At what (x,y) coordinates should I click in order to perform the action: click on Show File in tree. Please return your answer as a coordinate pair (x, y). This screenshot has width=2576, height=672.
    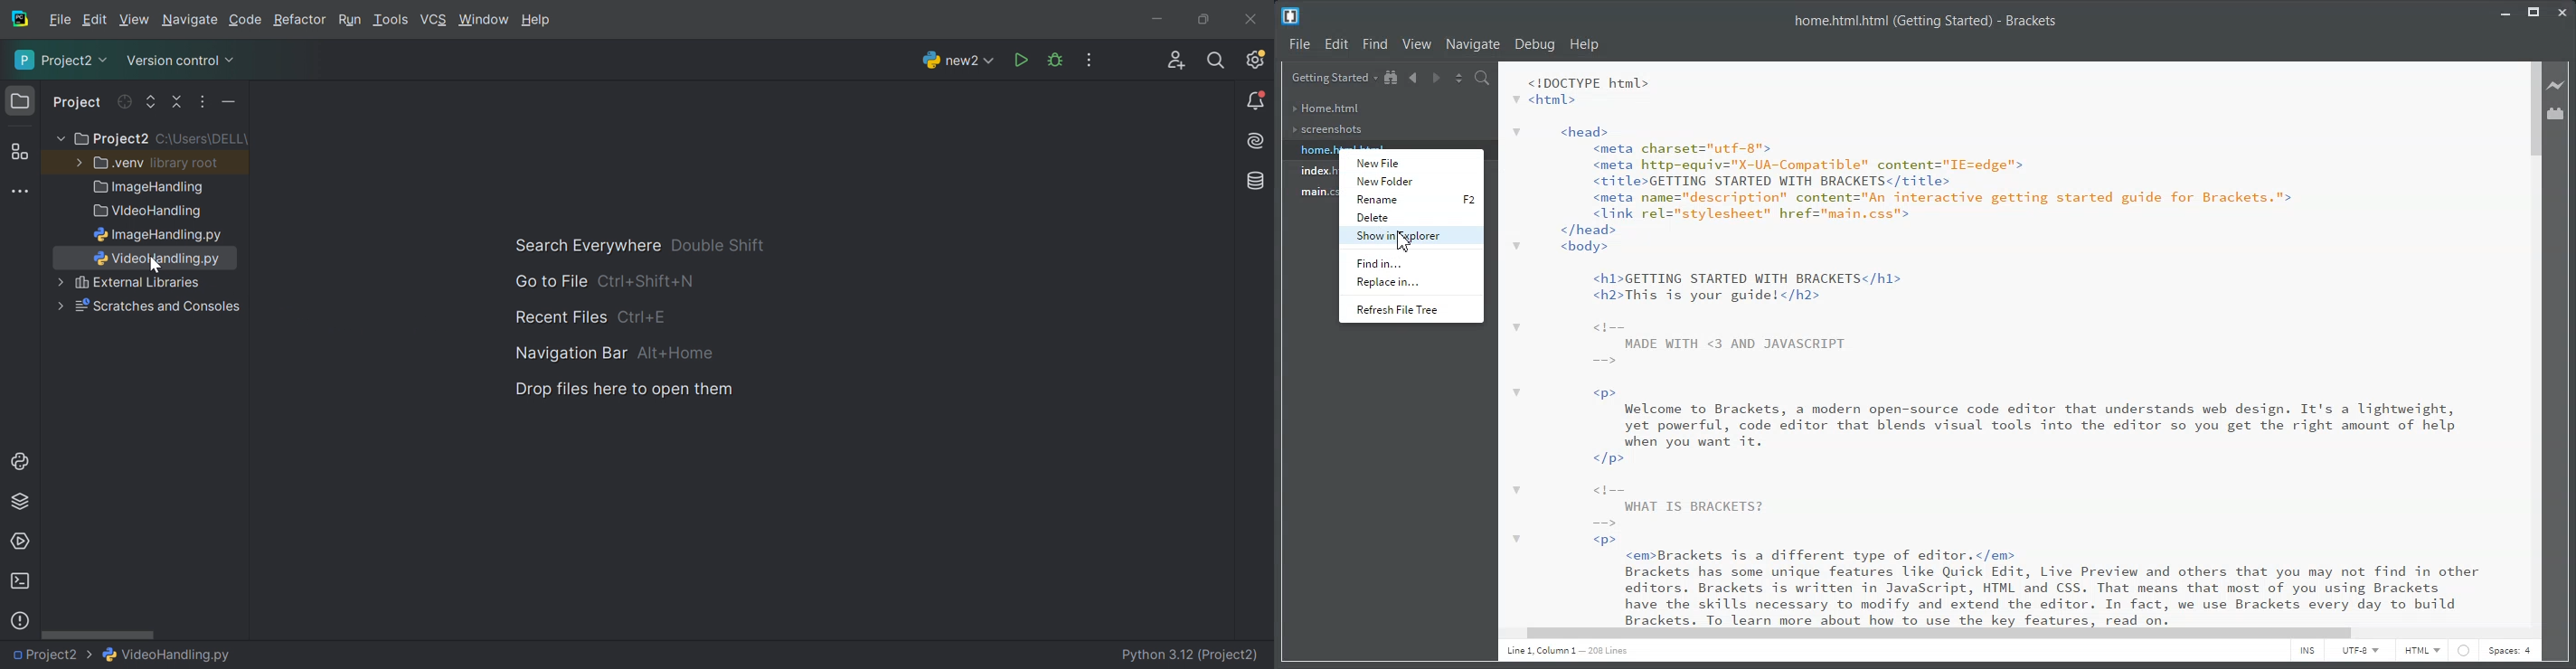
    Looking at the image, I should click on (1392, 78).